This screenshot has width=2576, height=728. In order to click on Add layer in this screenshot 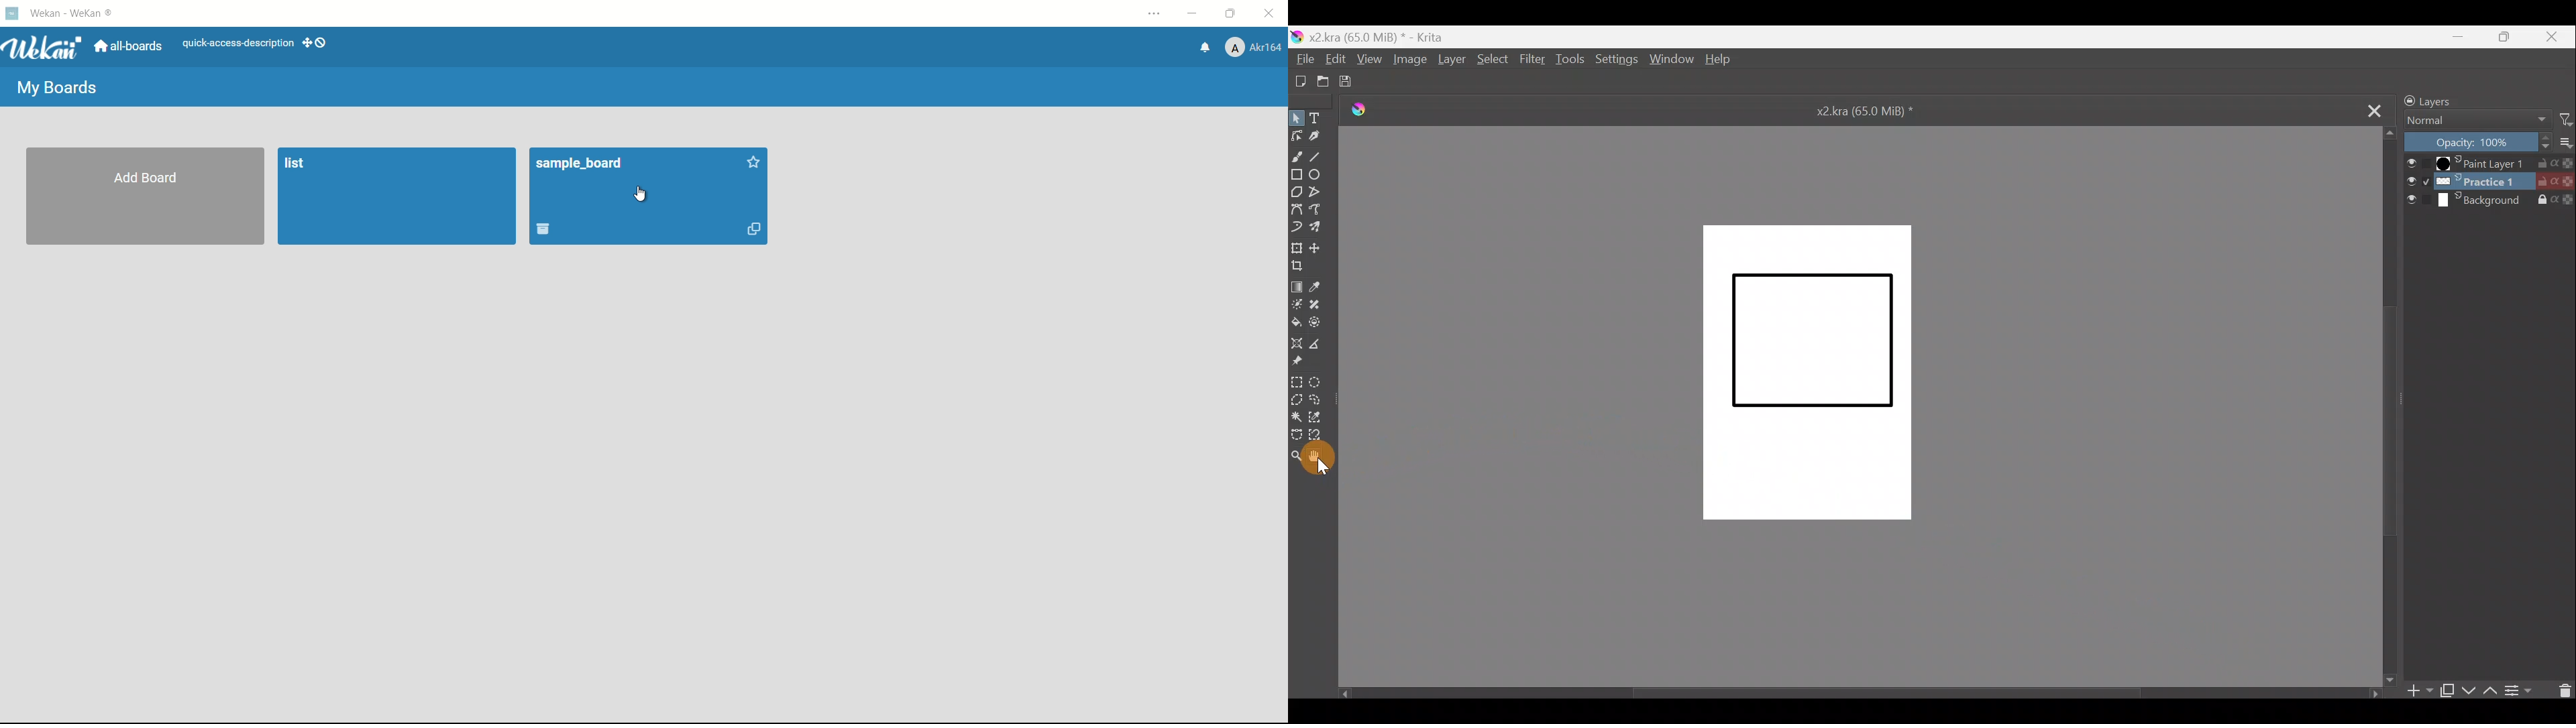, I will do `click(2414, 690)`.